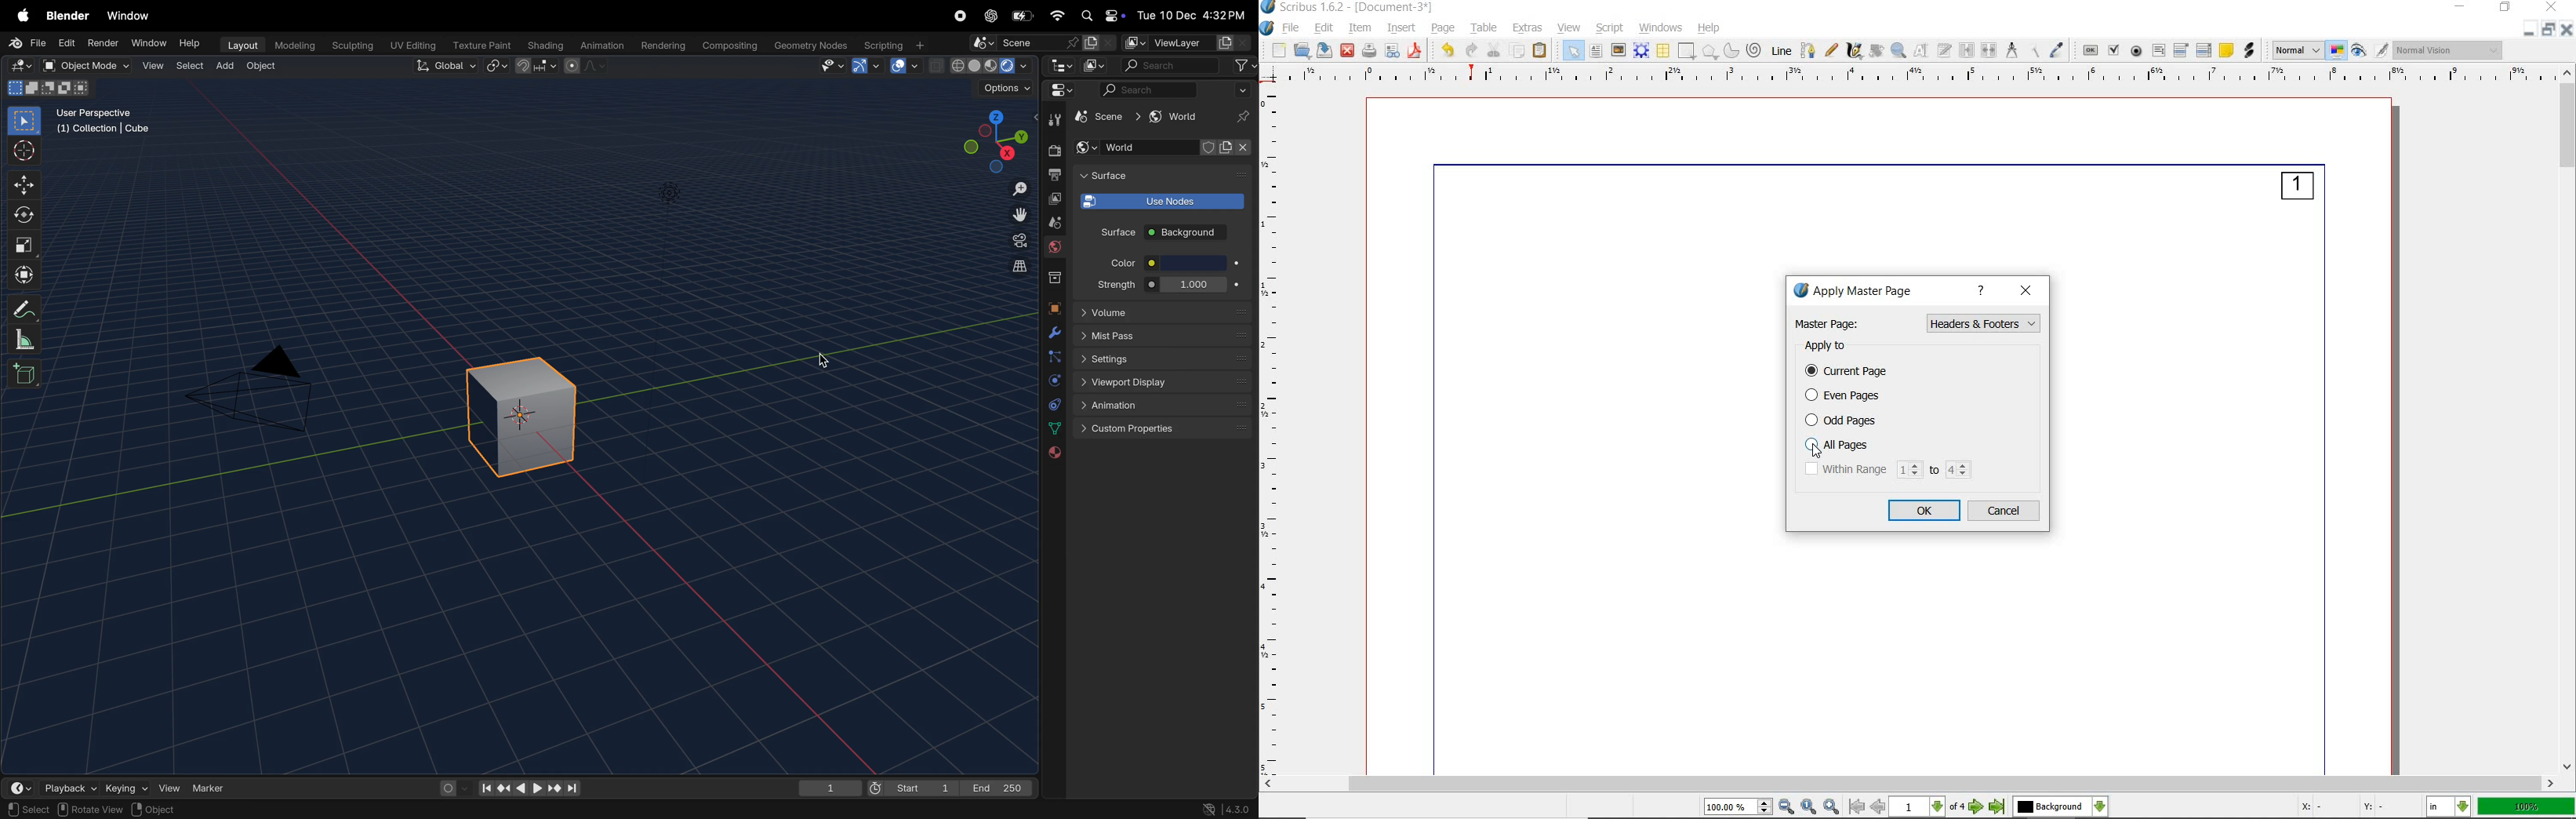 The width and height of the screenshot is (2576, 840). What do you see at coordinates (1053, 175) in the screenshot?
I see `` at bounding box center [1053, 175].